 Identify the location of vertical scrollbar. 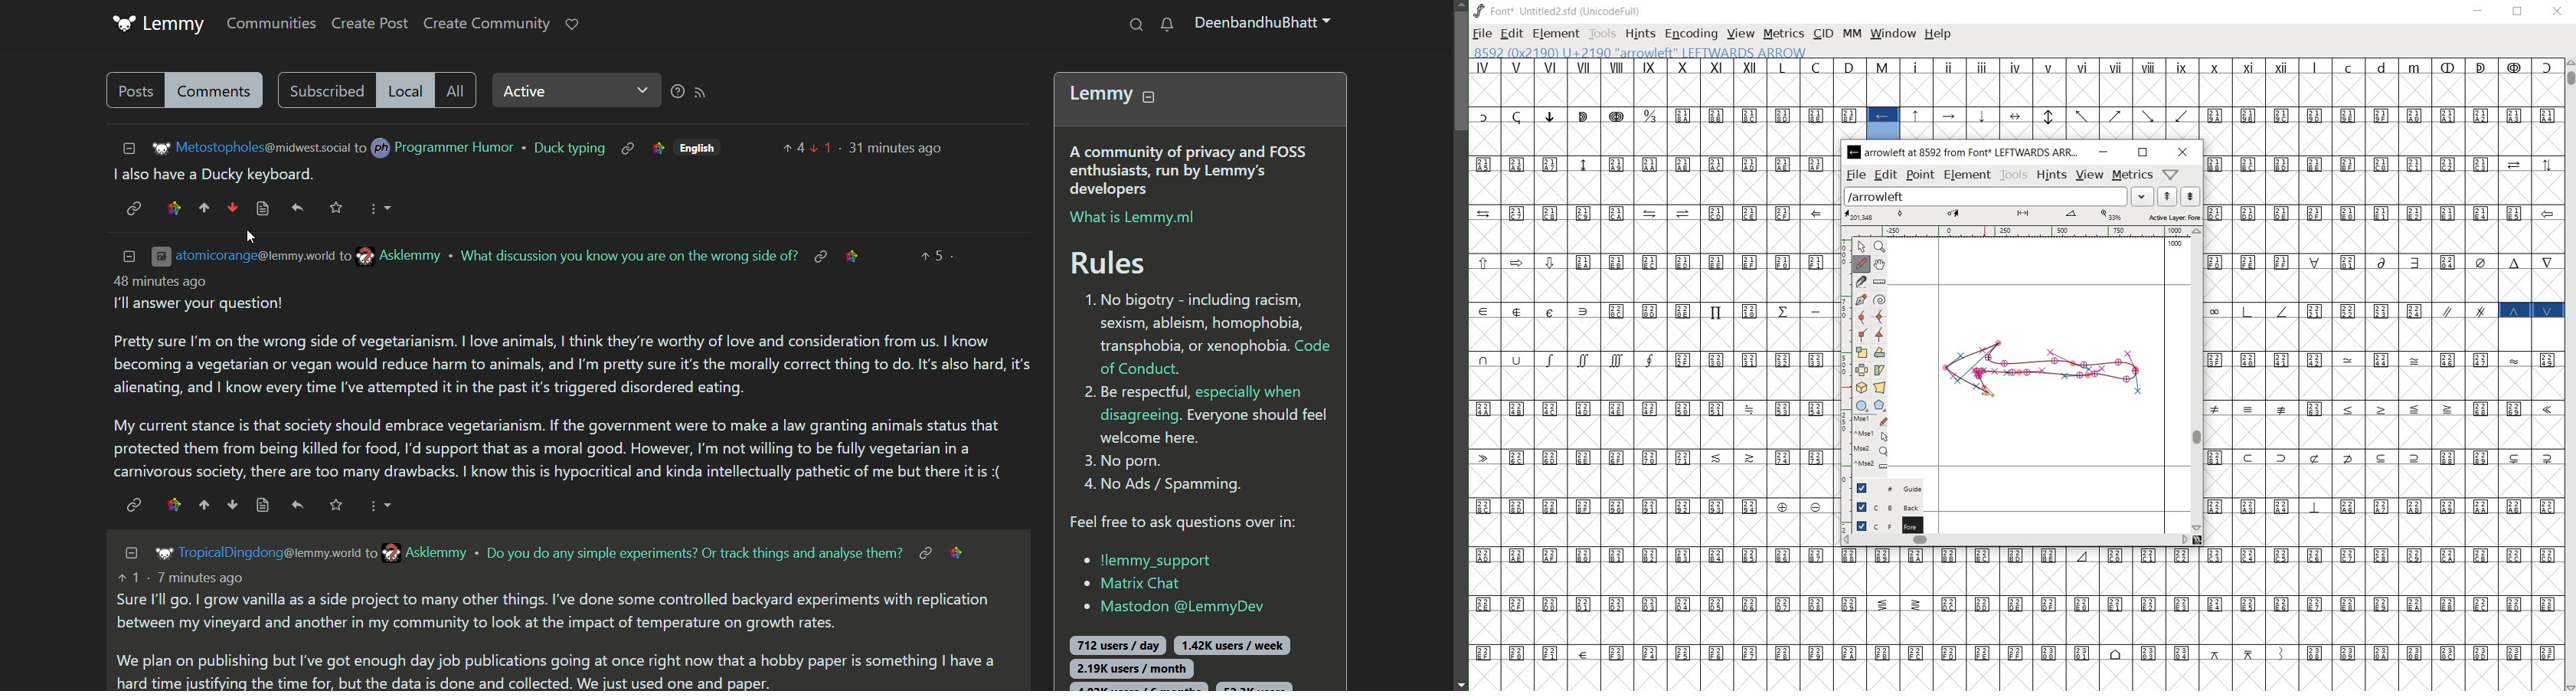
(1458, 346).